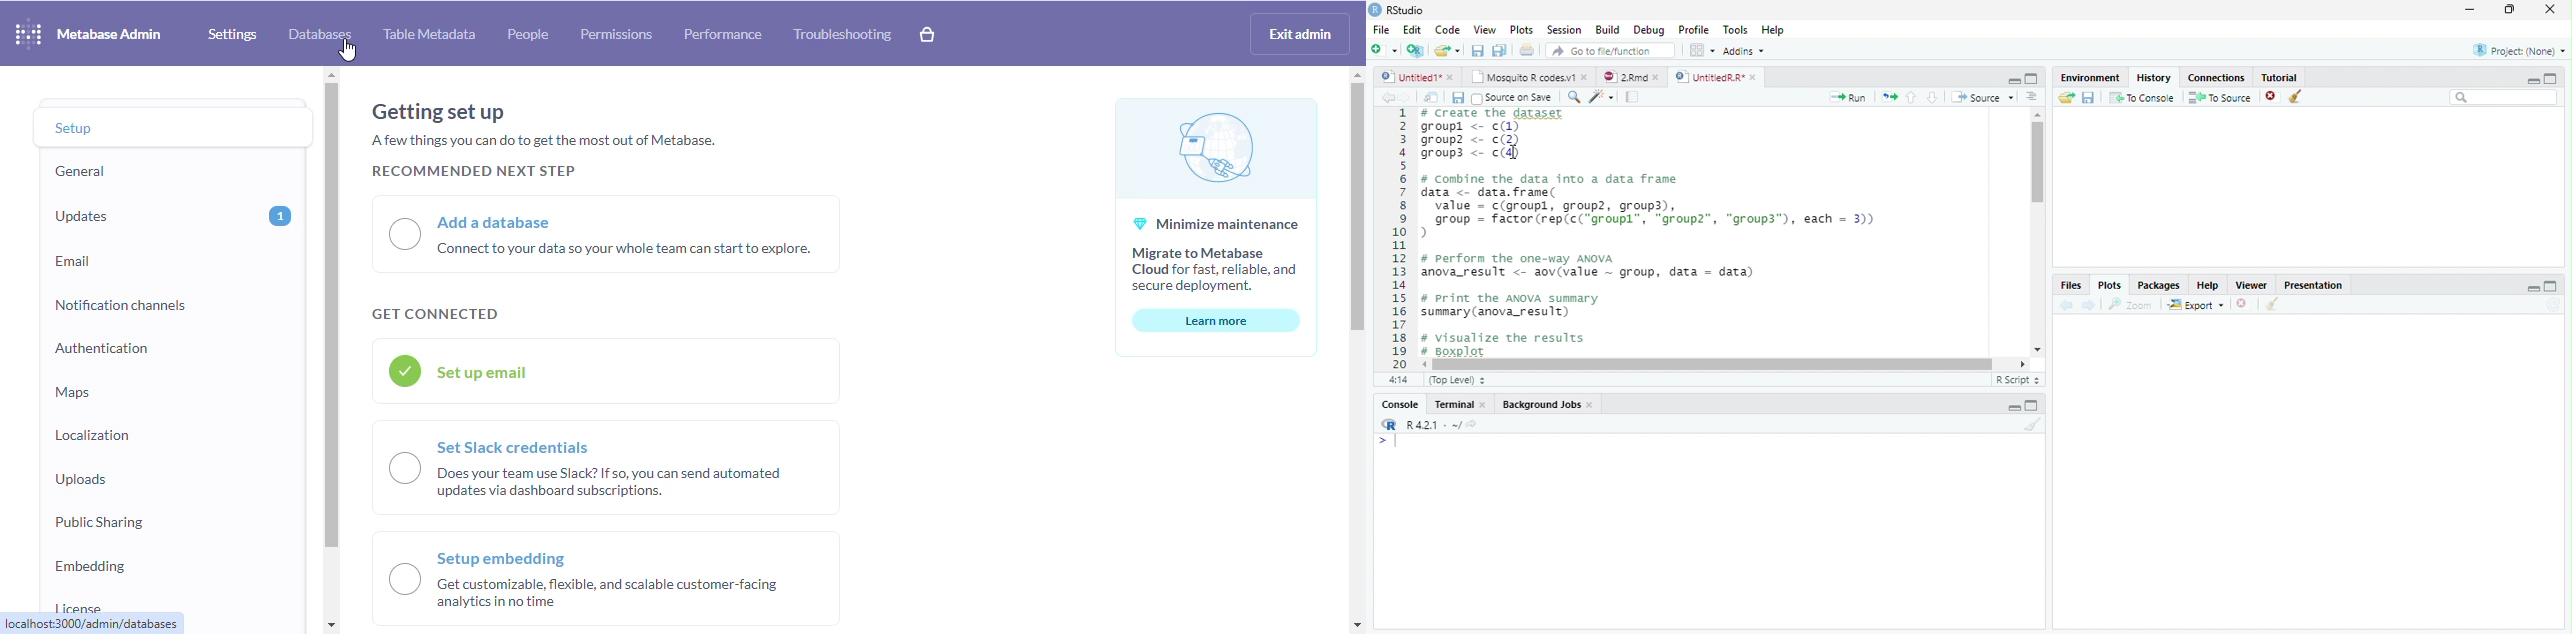 This screenshot has height=644, width=2576. Describe the element at coordinates (2090, 78) in the screenshot. I see `Environment` at that location.